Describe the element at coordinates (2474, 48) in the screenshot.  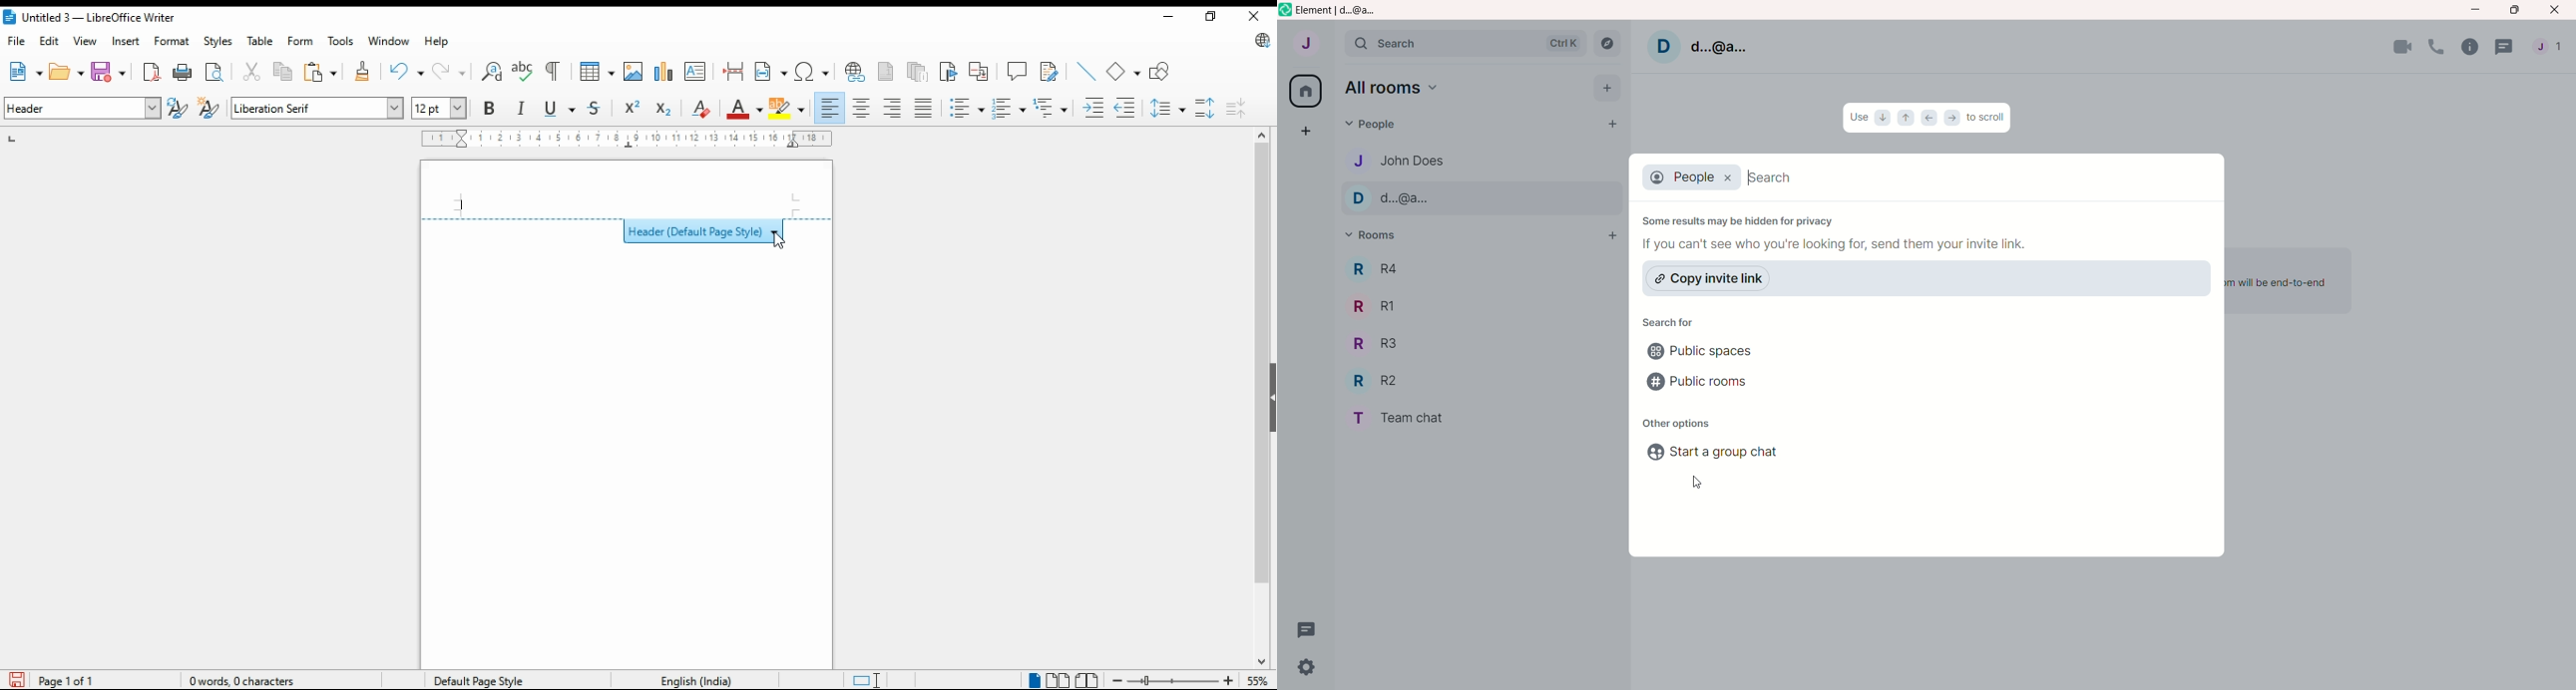
I see `room info` at that location.